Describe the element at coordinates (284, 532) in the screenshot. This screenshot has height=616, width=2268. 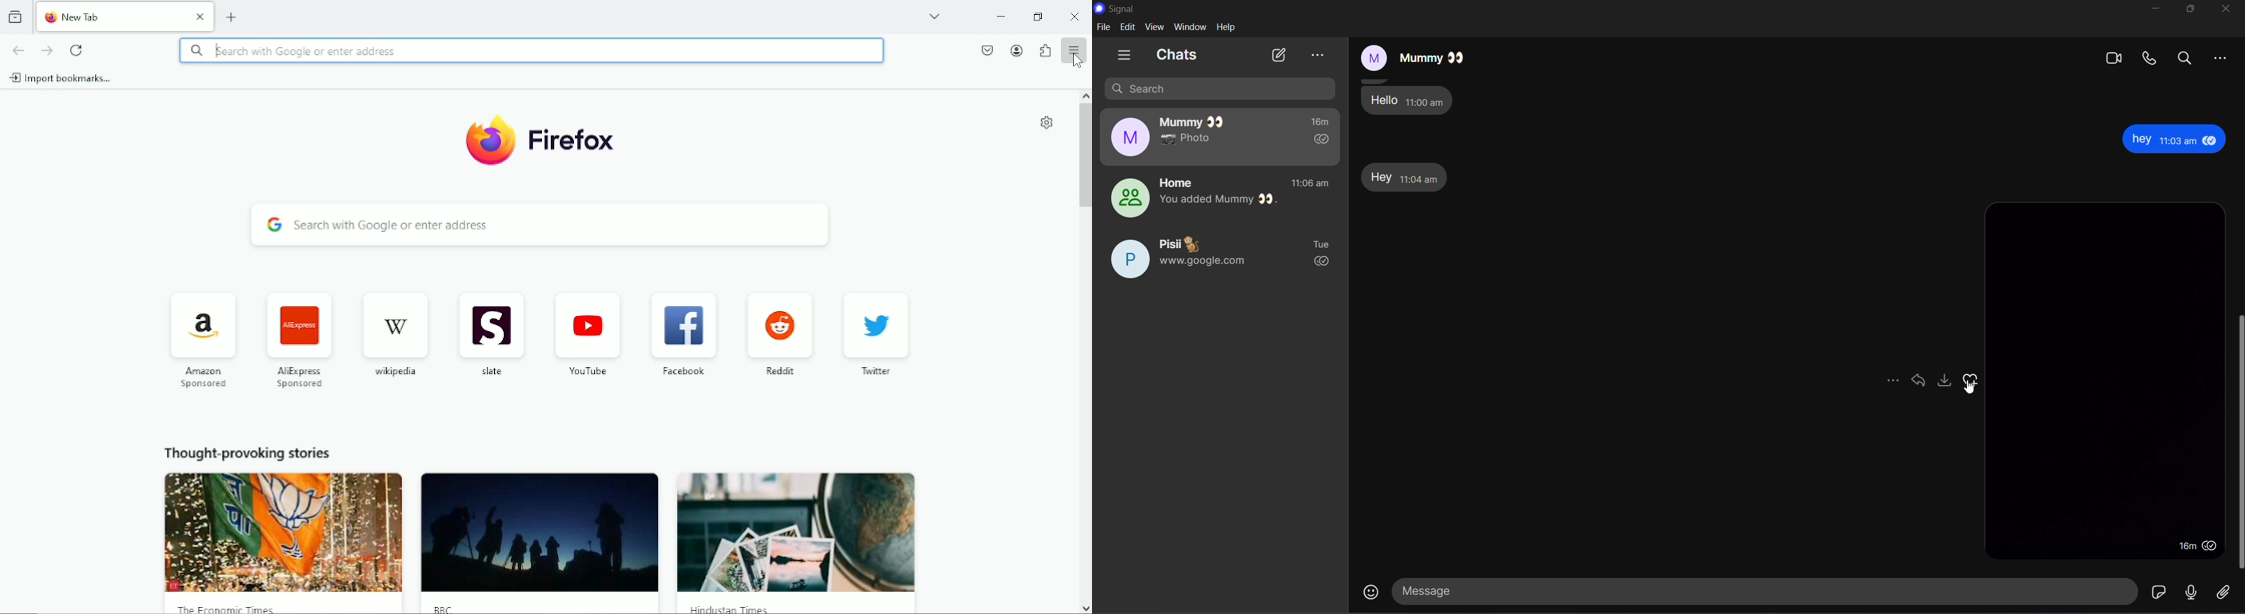
I see `image` at that location.